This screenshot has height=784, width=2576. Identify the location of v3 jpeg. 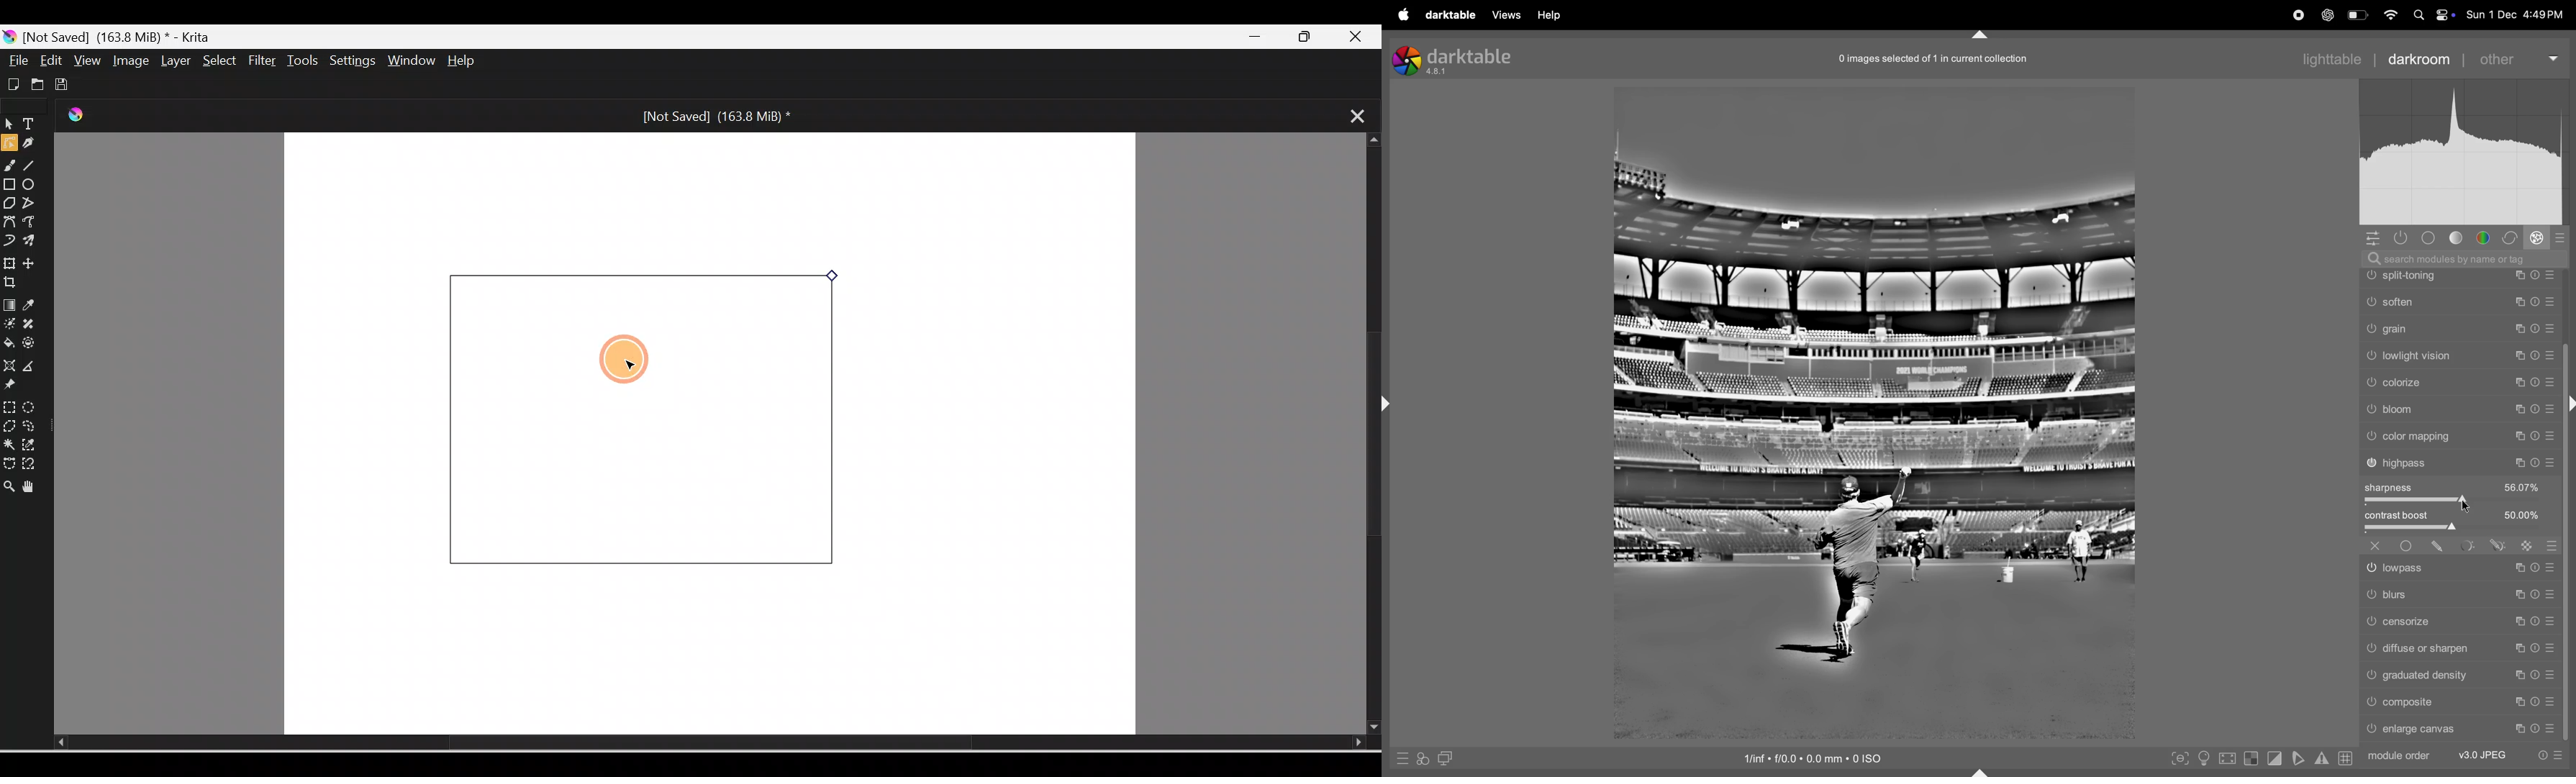
(2481, 753).